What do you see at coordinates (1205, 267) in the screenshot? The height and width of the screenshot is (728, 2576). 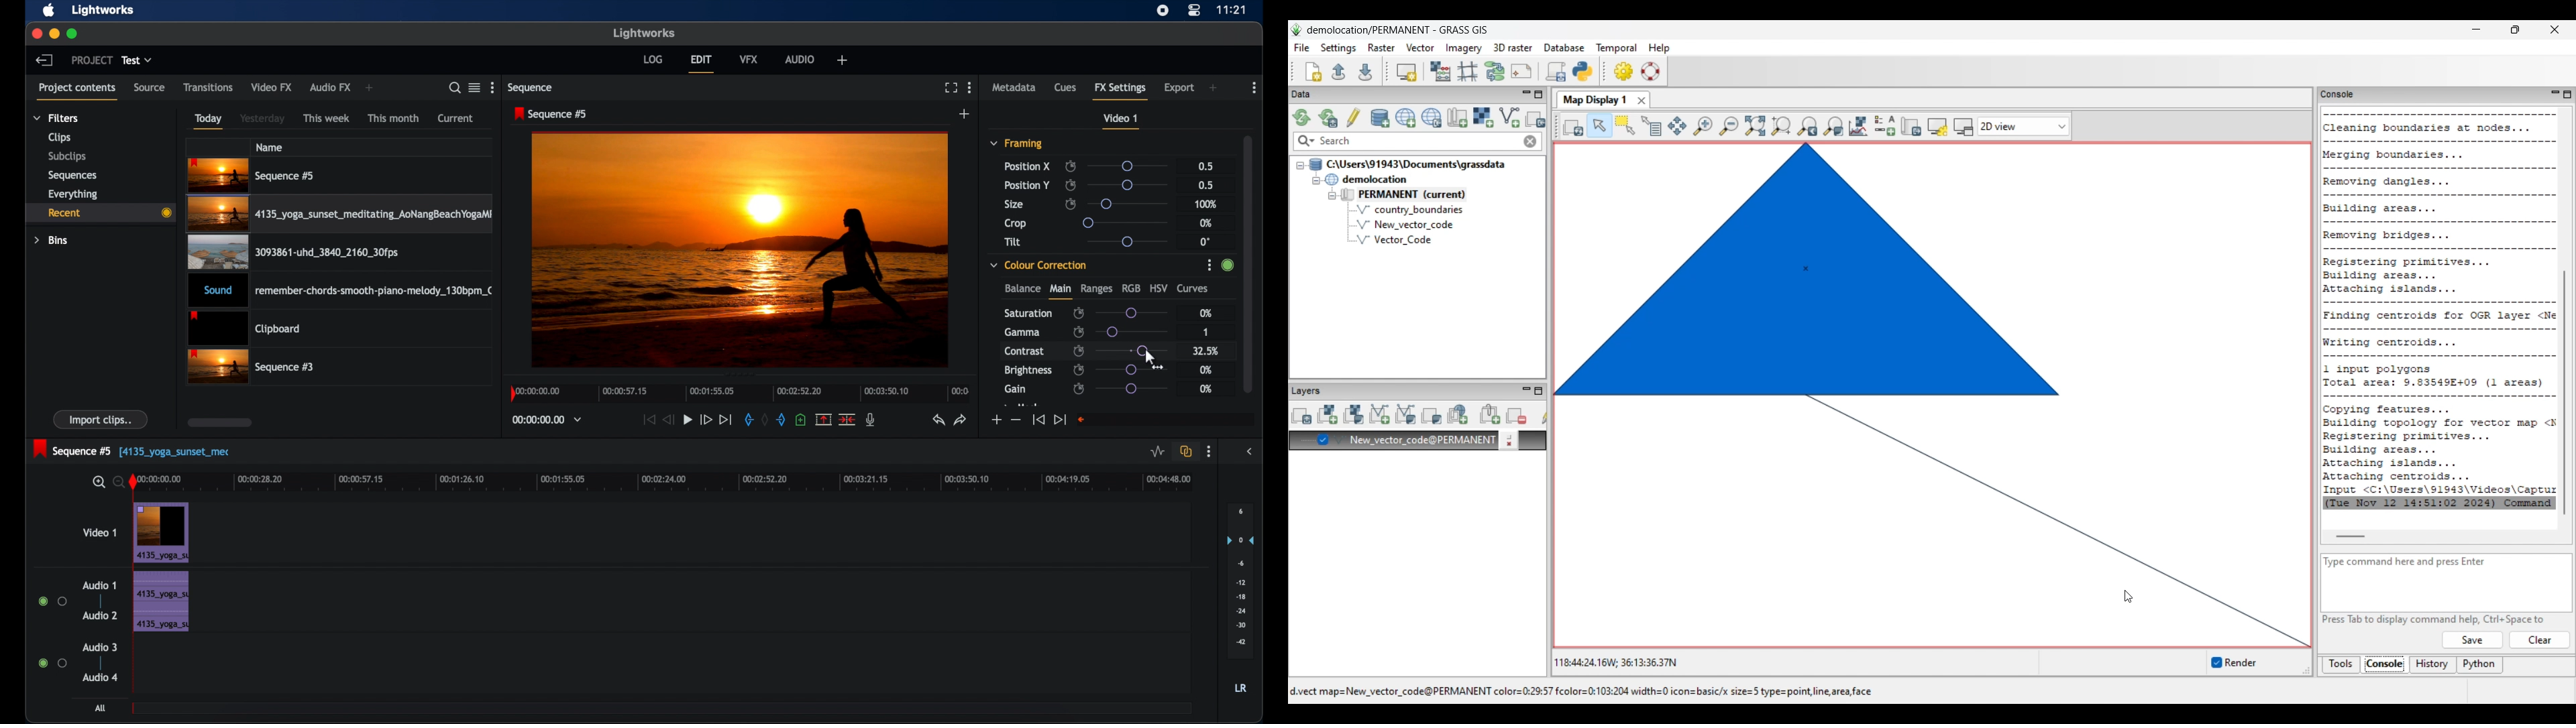 I see `options` at bounding box center [1205, 267].